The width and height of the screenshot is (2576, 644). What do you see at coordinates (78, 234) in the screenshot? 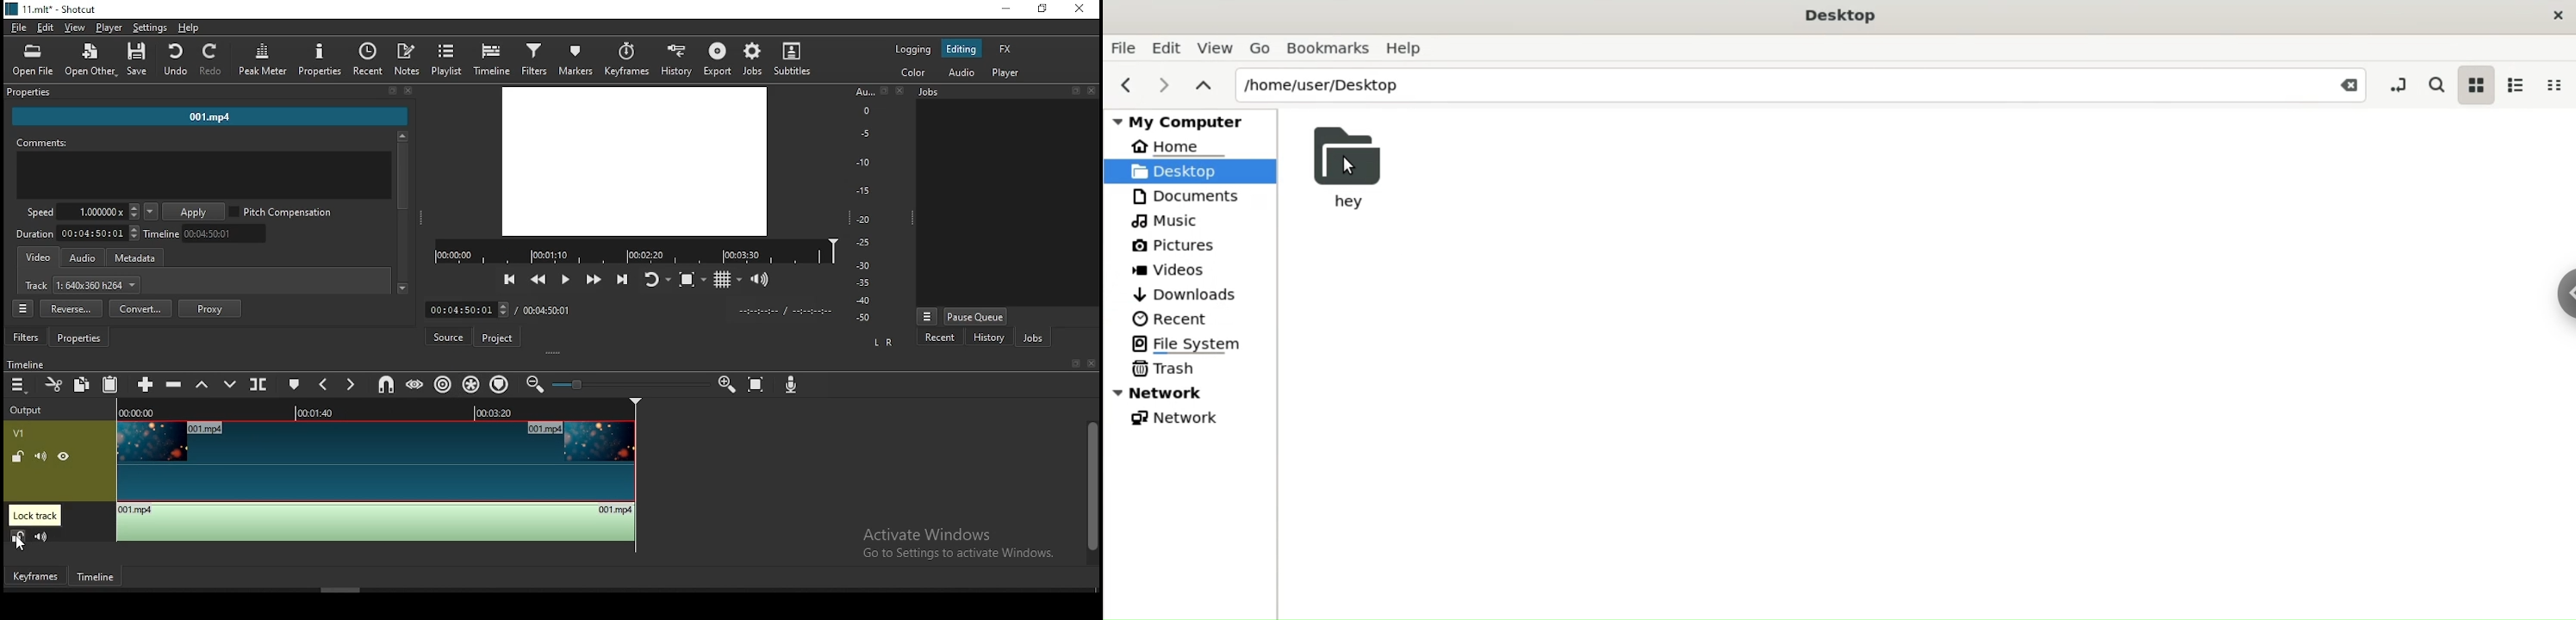
I see `track duration` at bounding box center [78, 234].